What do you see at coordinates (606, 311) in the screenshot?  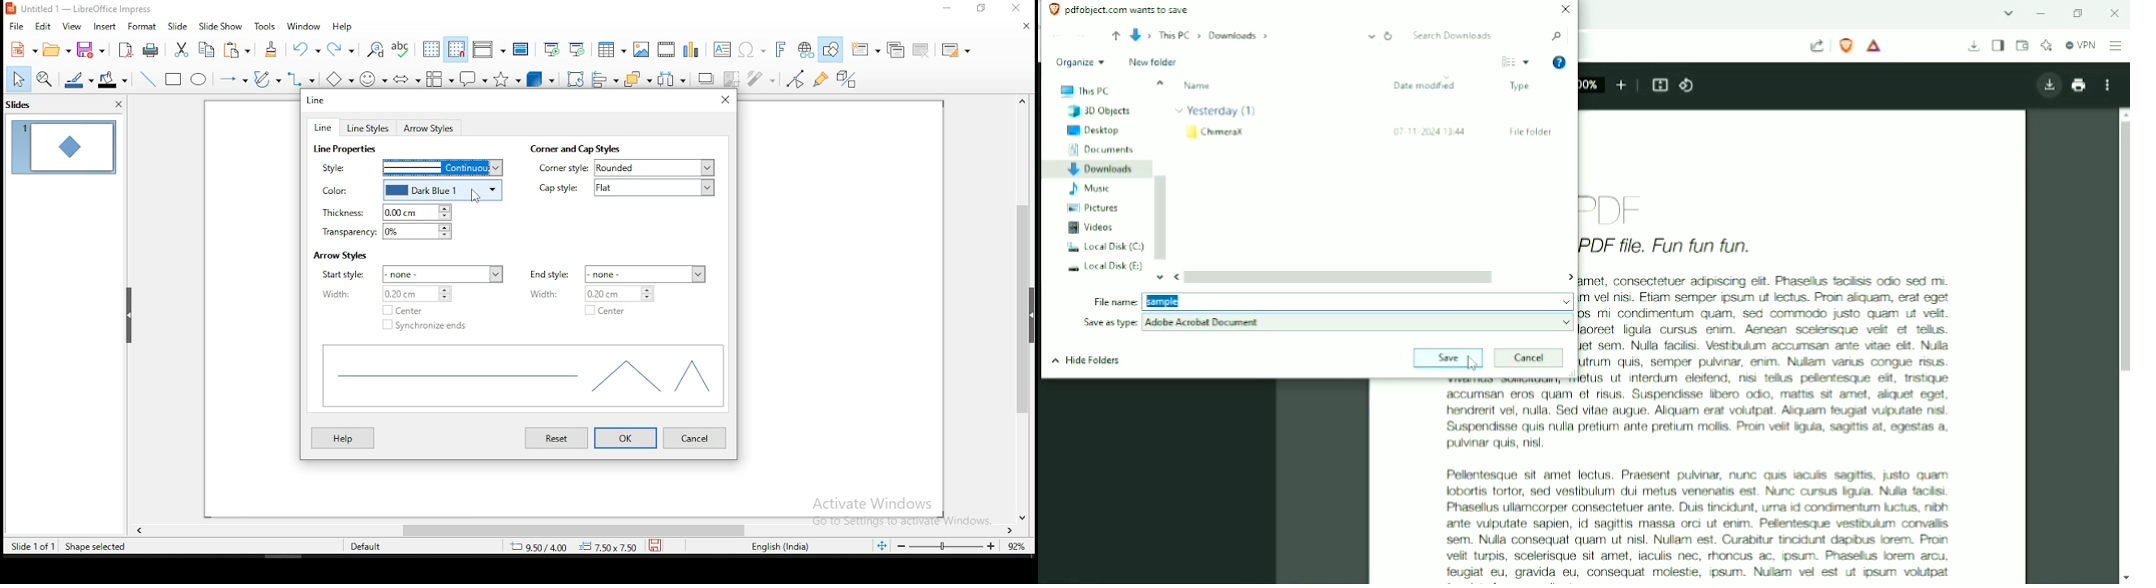 I see `center` at bounding box center [606, 311].